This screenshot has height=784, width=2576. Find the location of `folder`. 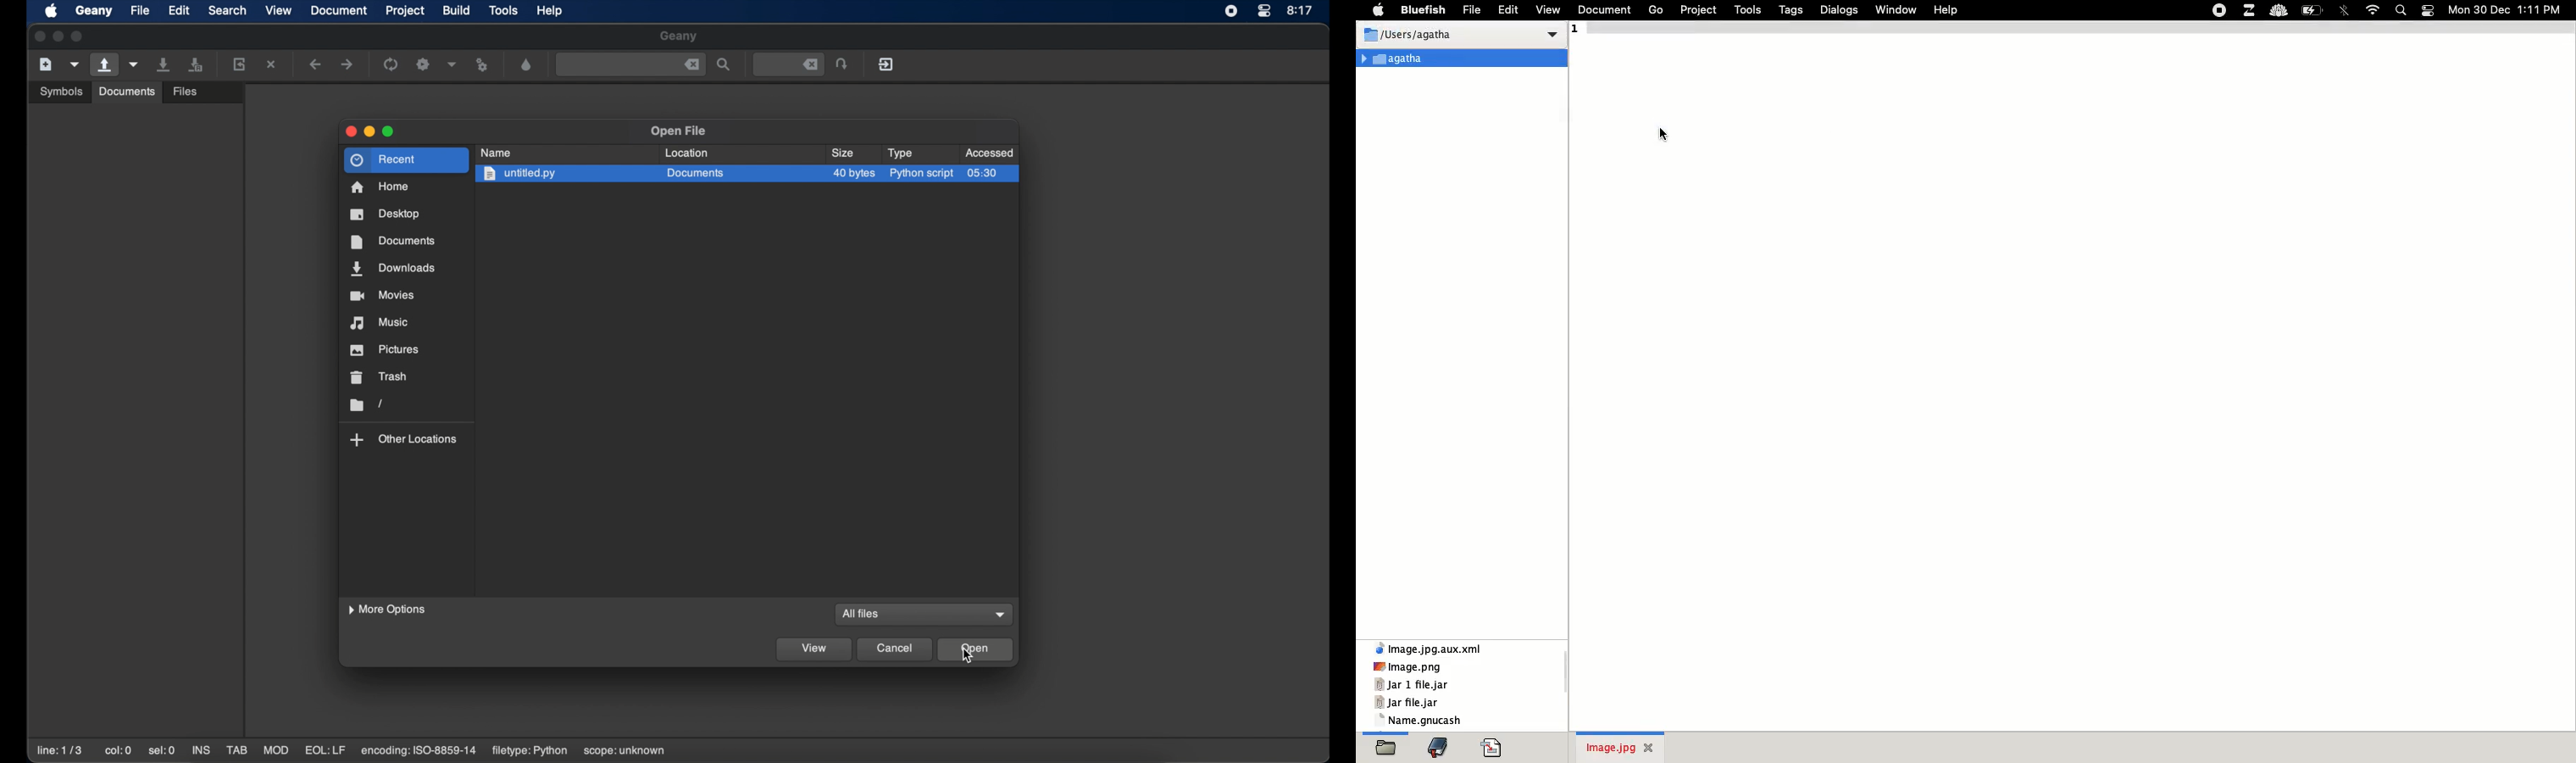

folder is located at coordinates (366, 405).